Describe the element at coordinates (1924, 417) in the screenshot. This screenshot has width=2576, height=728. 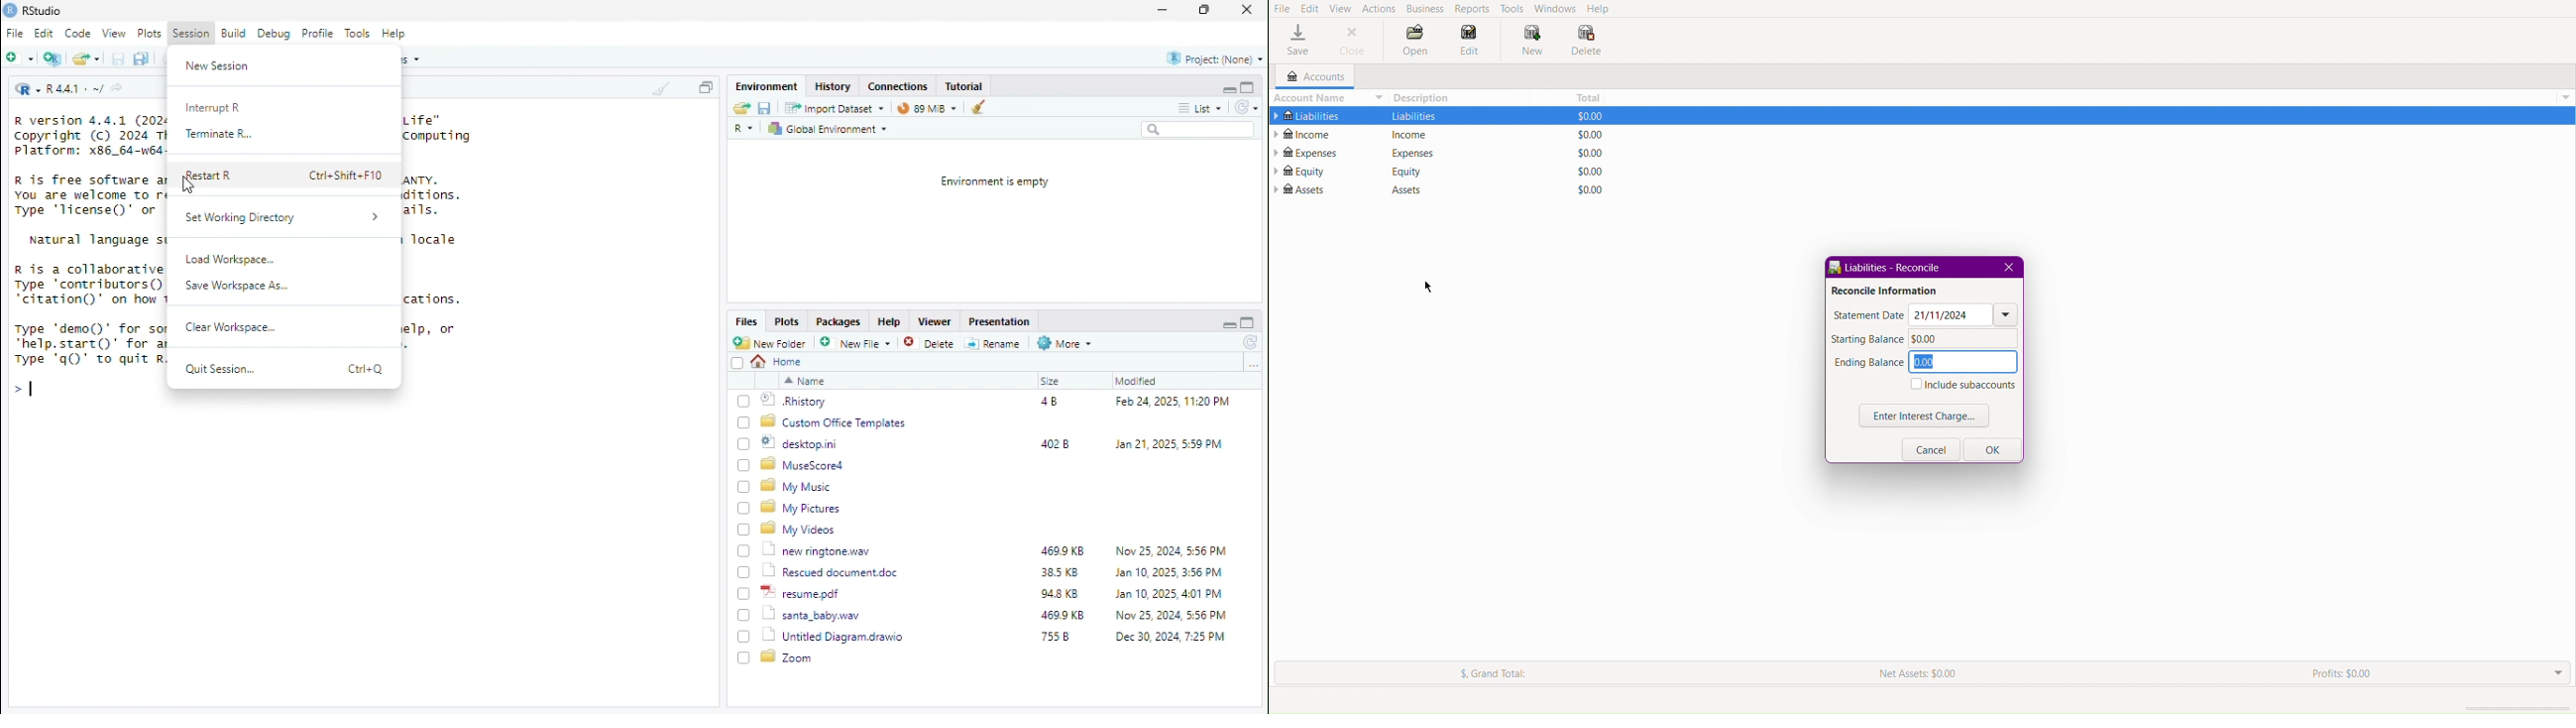
I see `Enter Interest Charge` at that location.